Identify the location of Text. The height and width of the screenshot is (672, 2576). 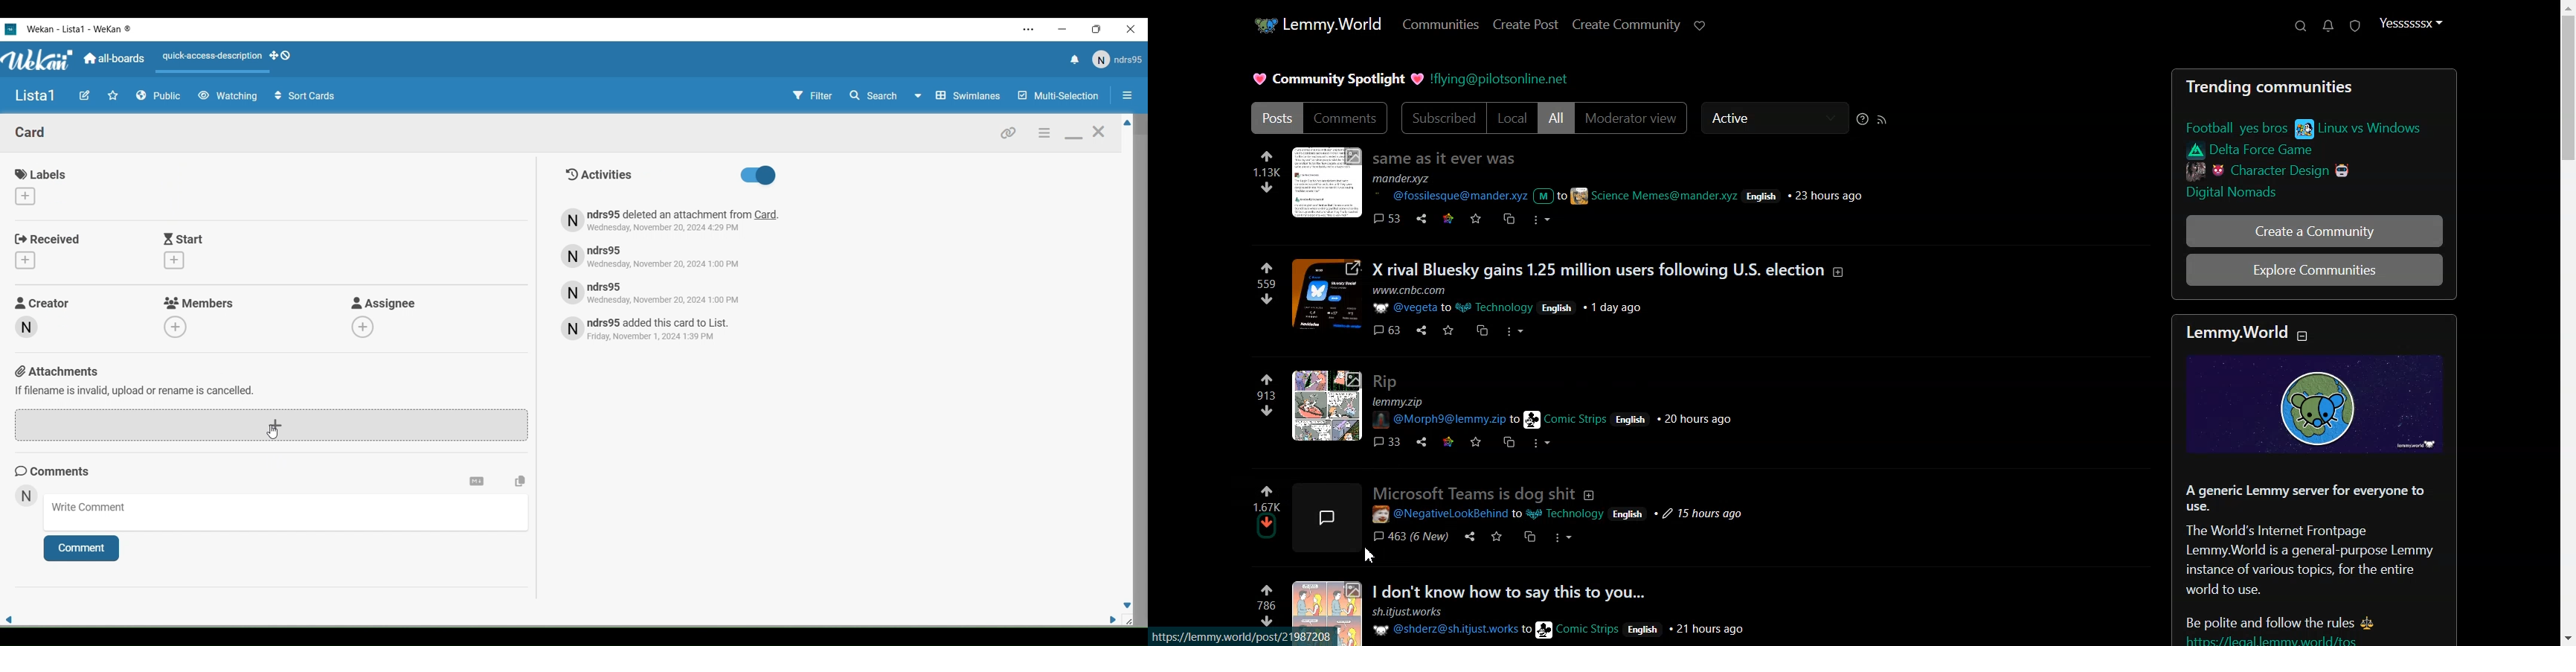
(598, 174).